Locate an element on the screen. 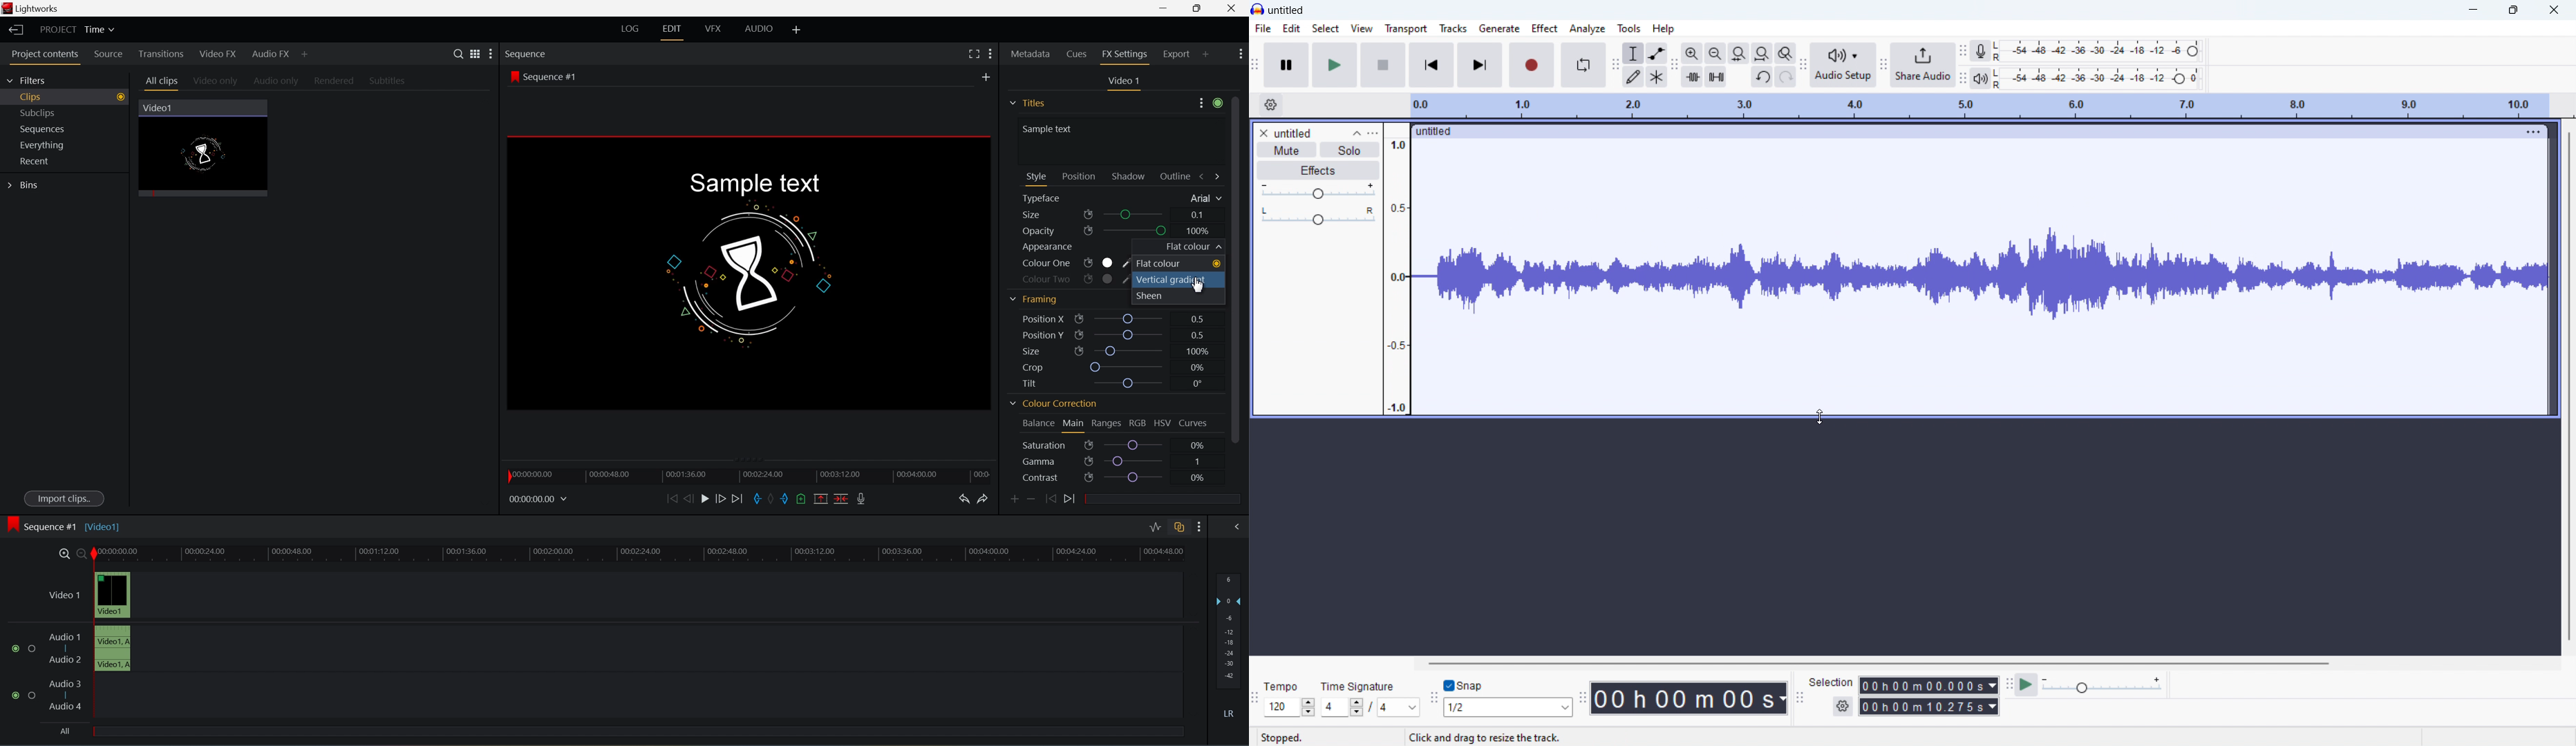  Stopped is located at coordinates (1281, 738).